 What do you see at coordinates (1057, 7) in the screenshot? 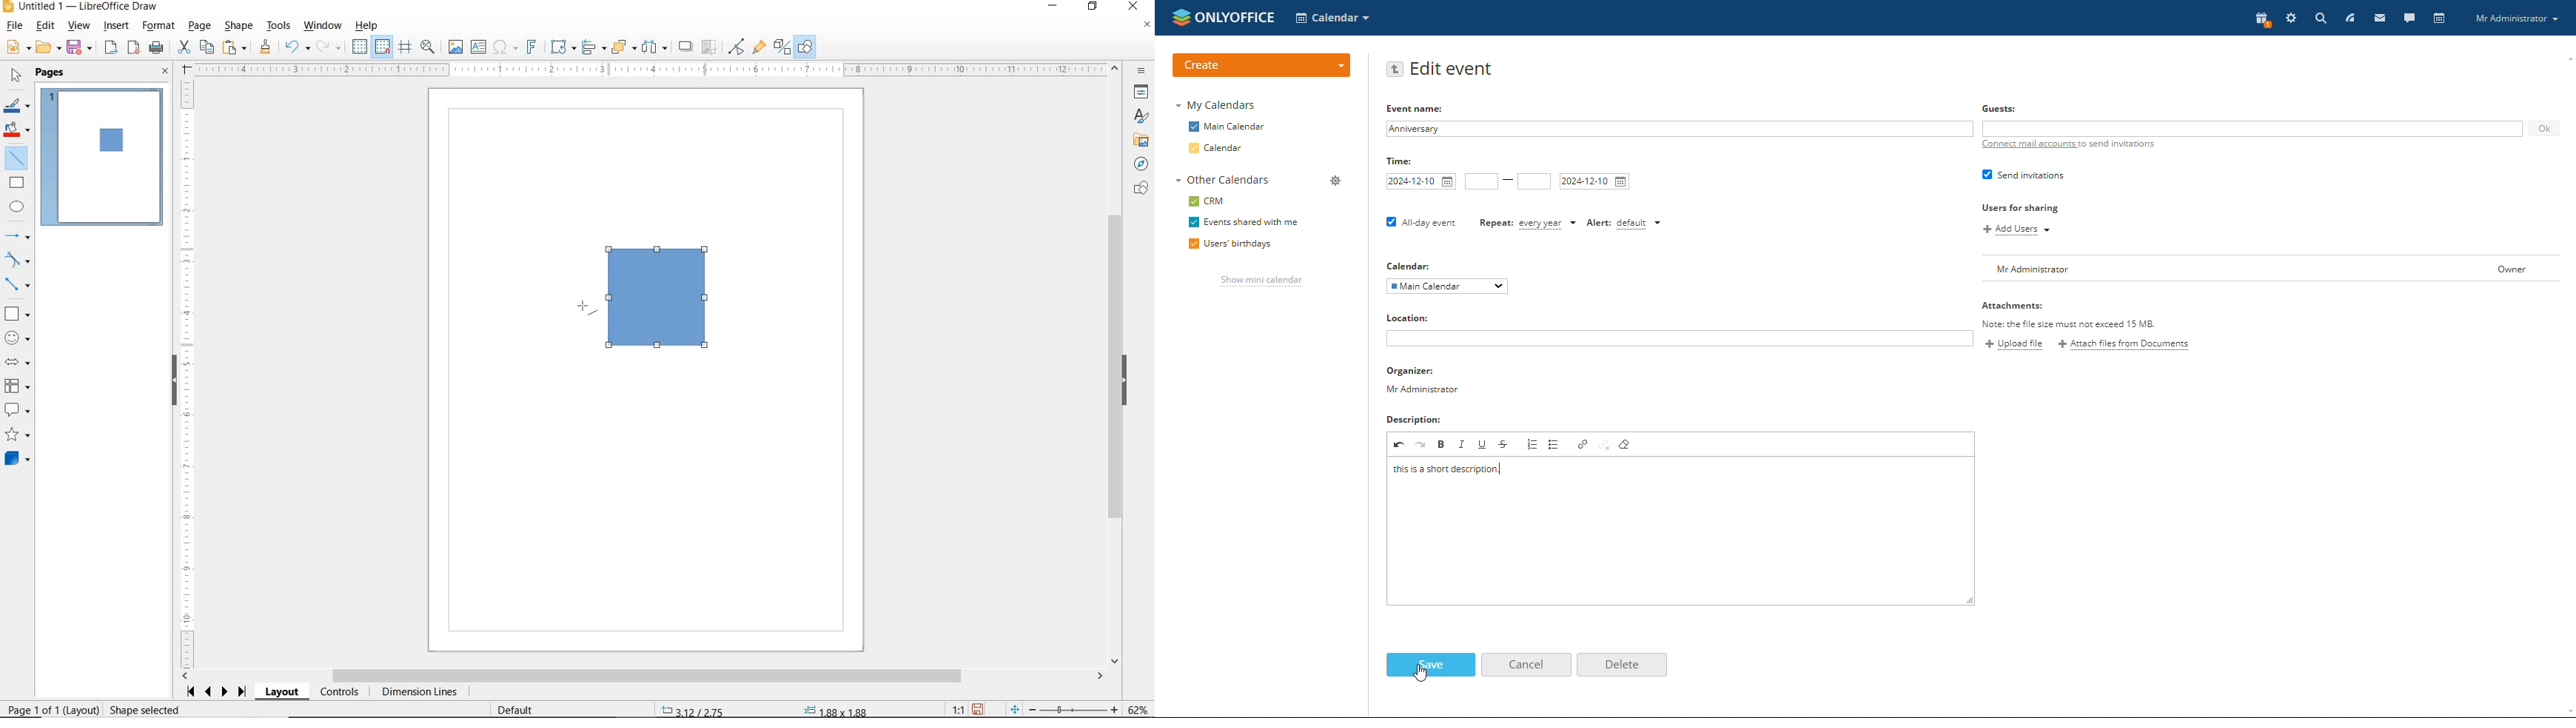
I see `MINIMIZE` at bounding box center [1057, 7].